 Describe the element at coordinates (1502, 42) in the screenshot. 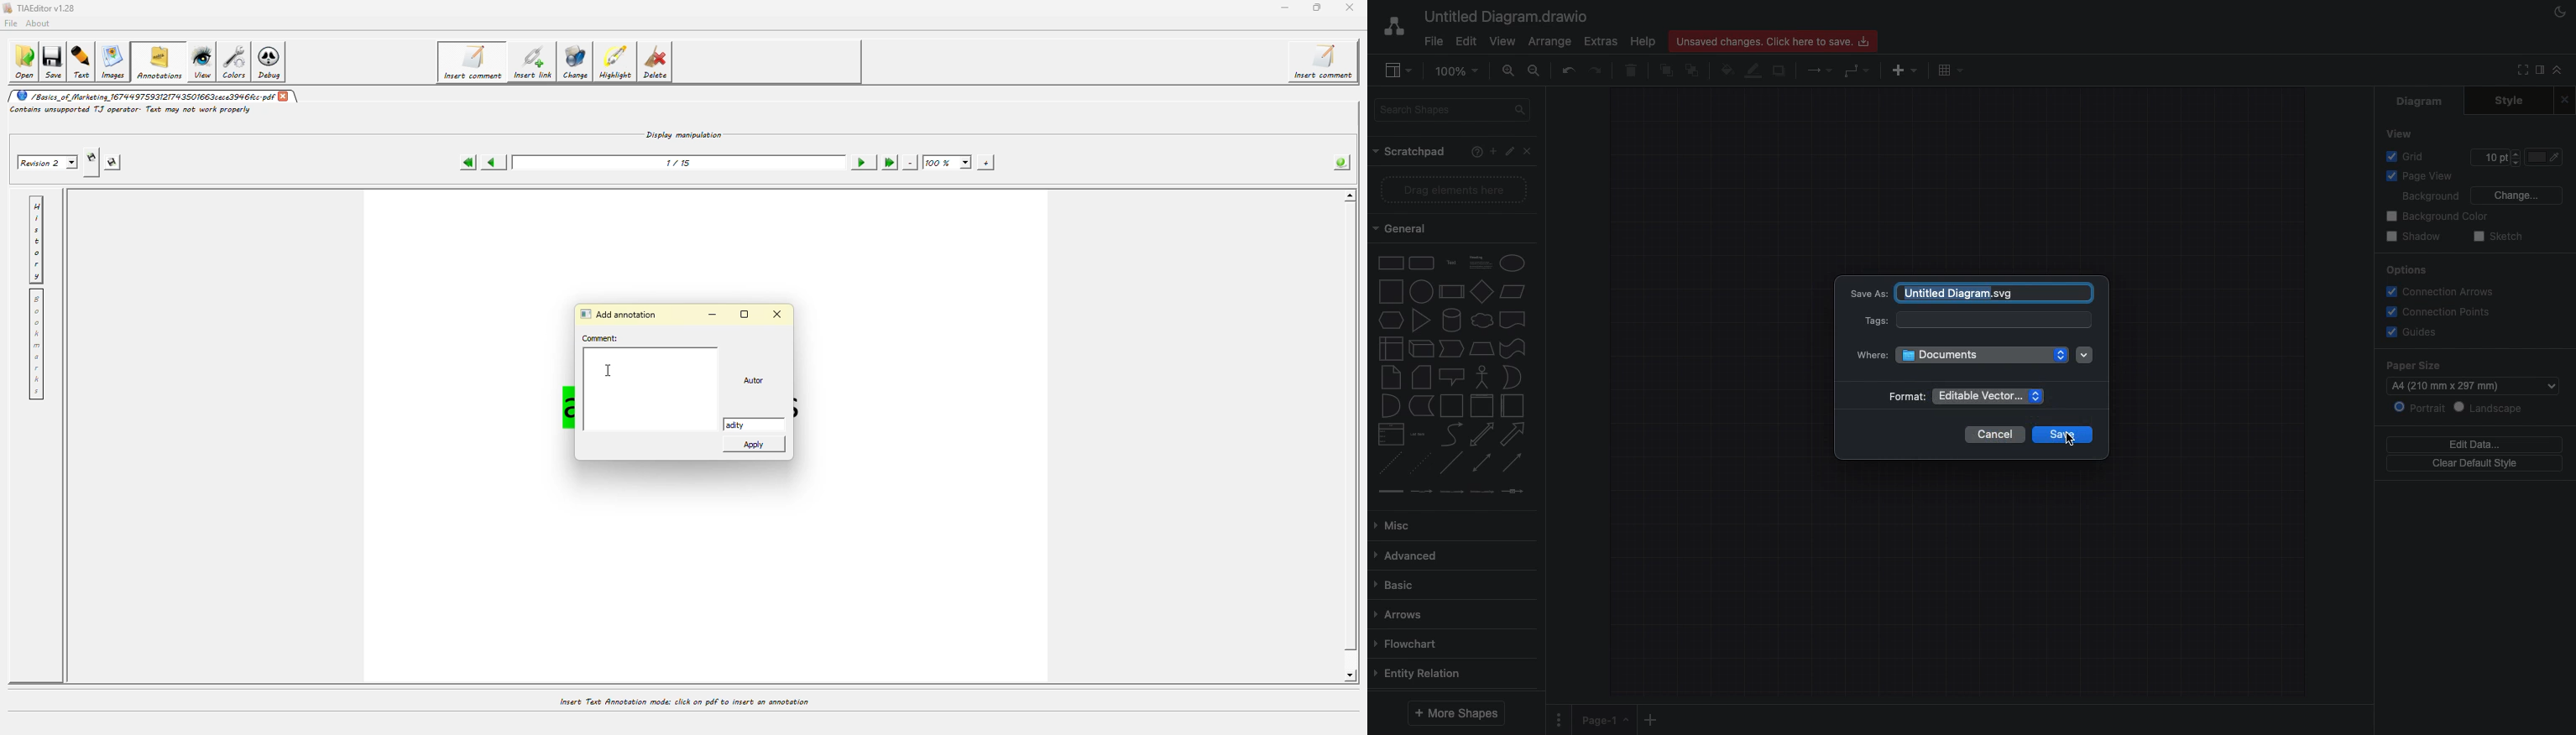

I see `View` at that location.